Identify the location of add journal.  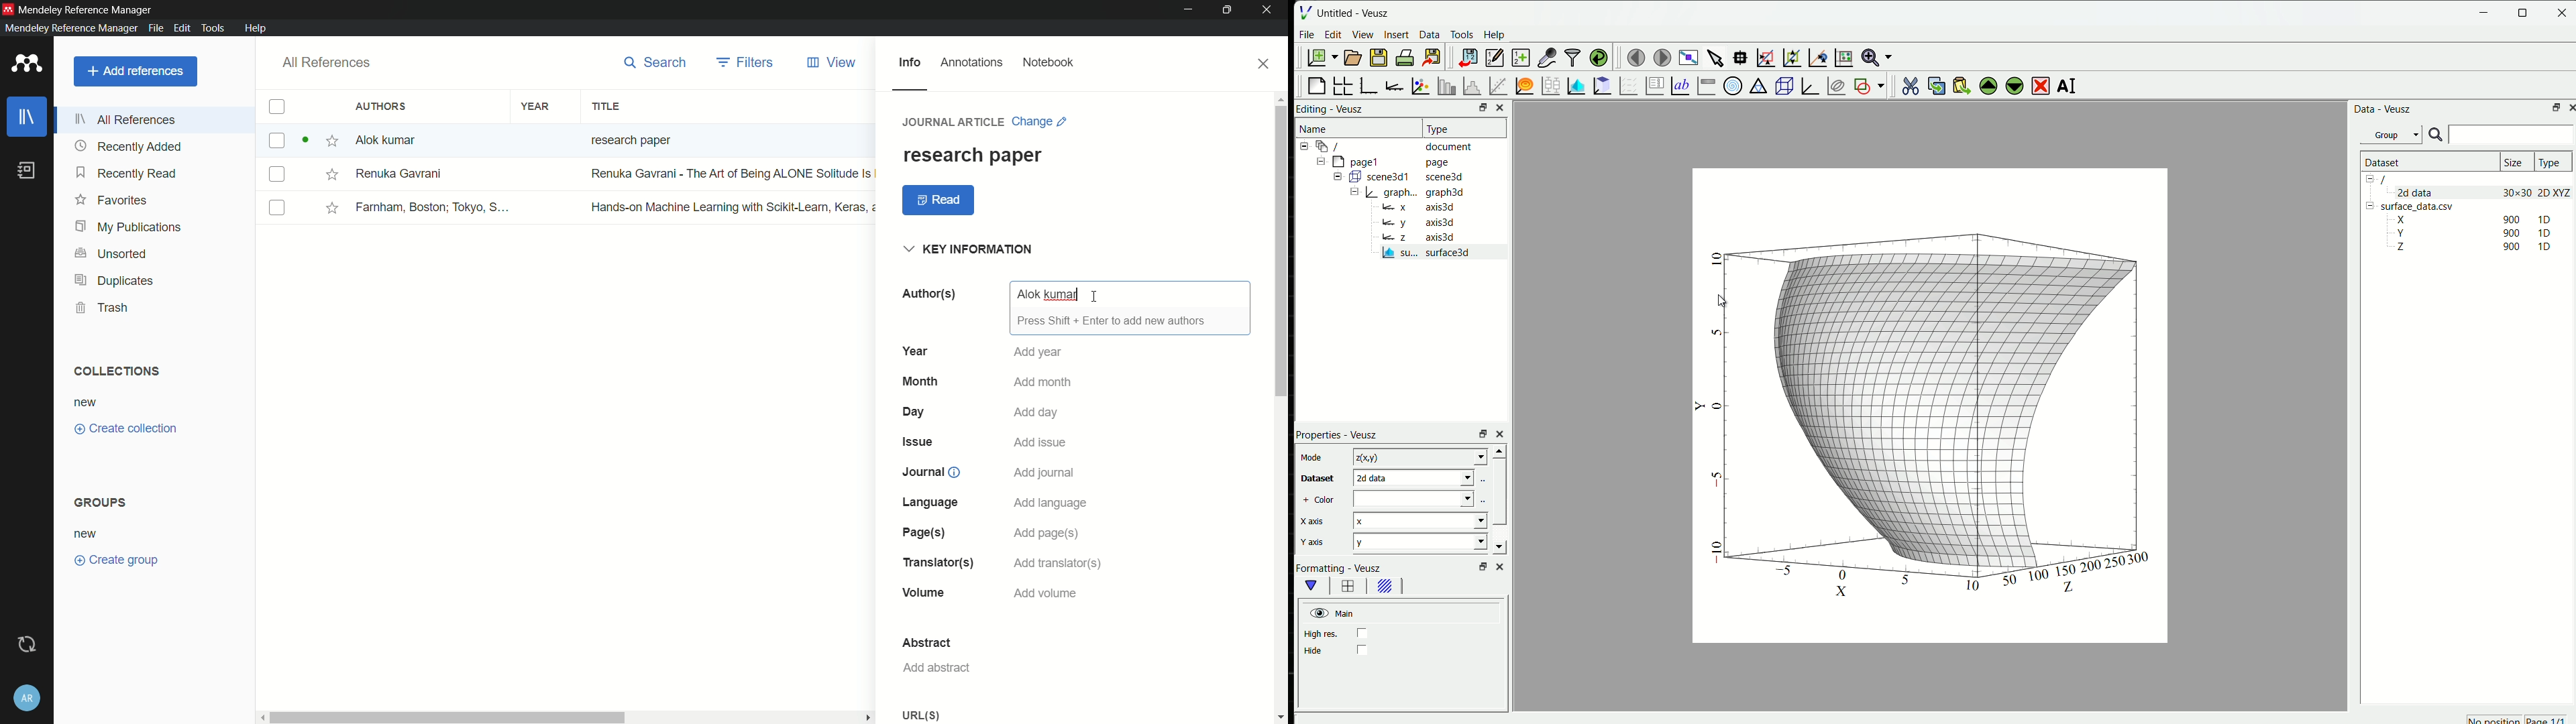
(1045, 473).